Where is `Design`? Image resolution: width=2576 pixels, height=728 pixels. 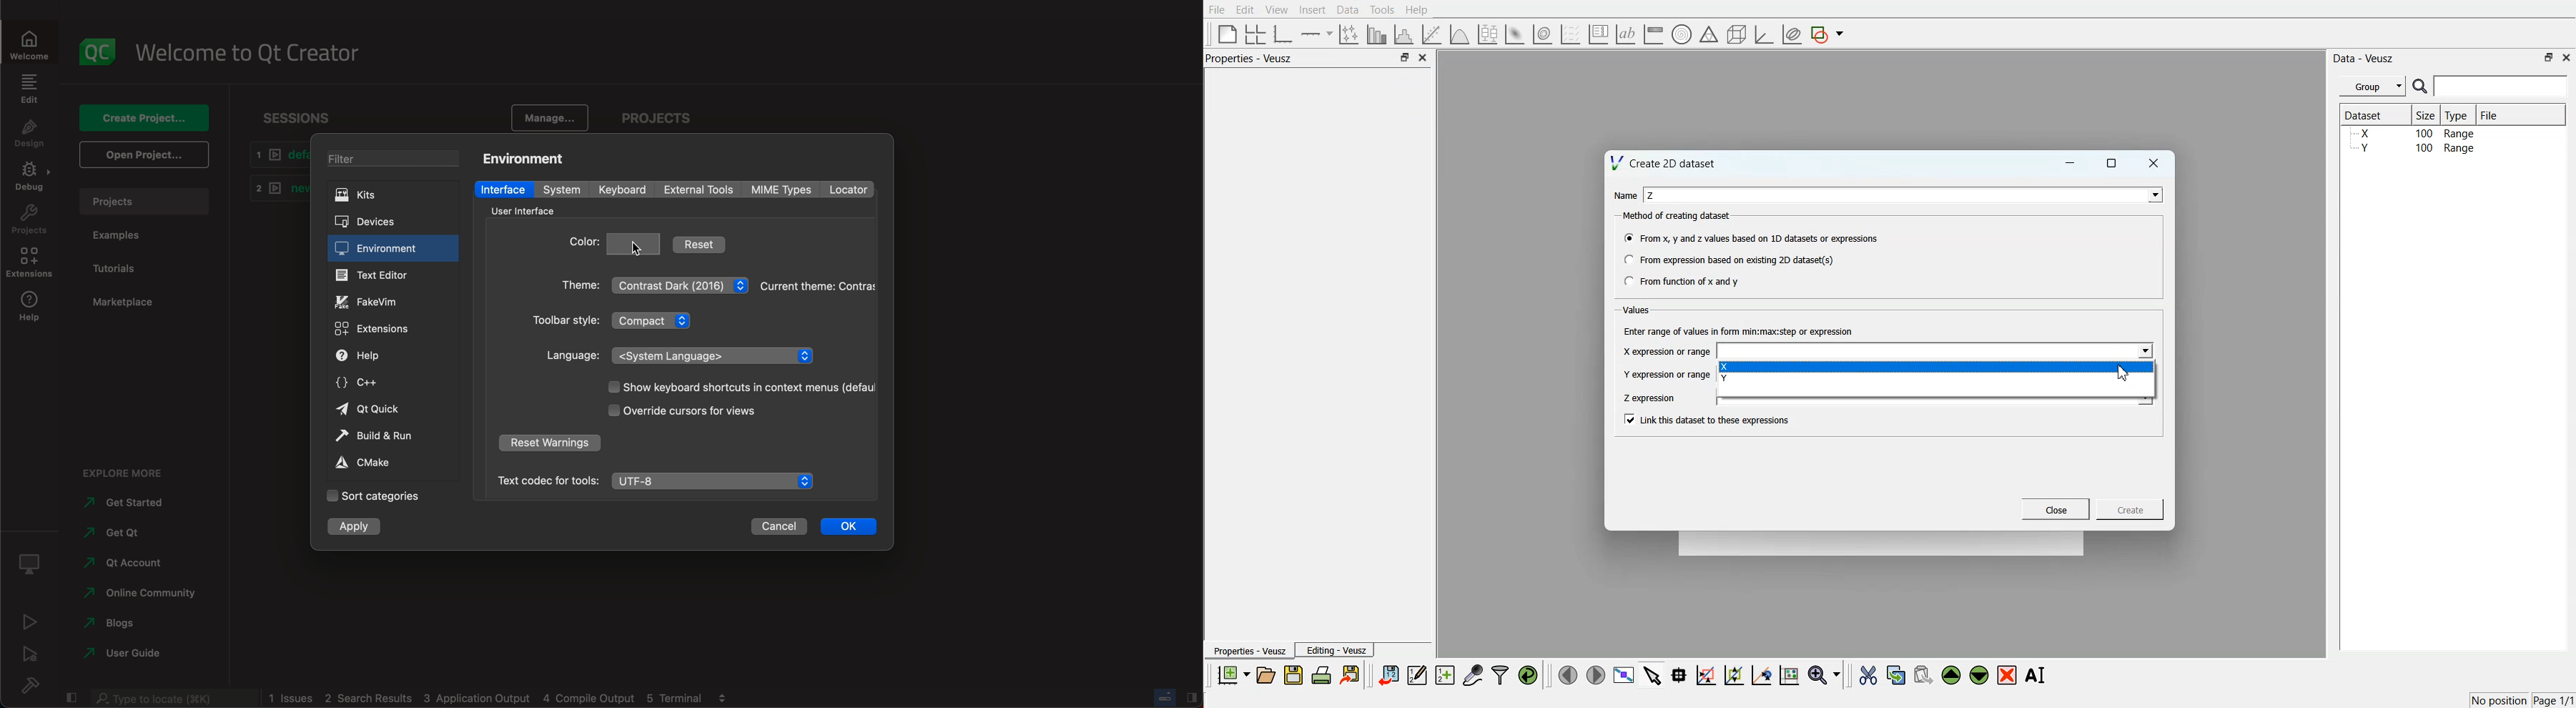
Design is located at coordinates (29, 135).